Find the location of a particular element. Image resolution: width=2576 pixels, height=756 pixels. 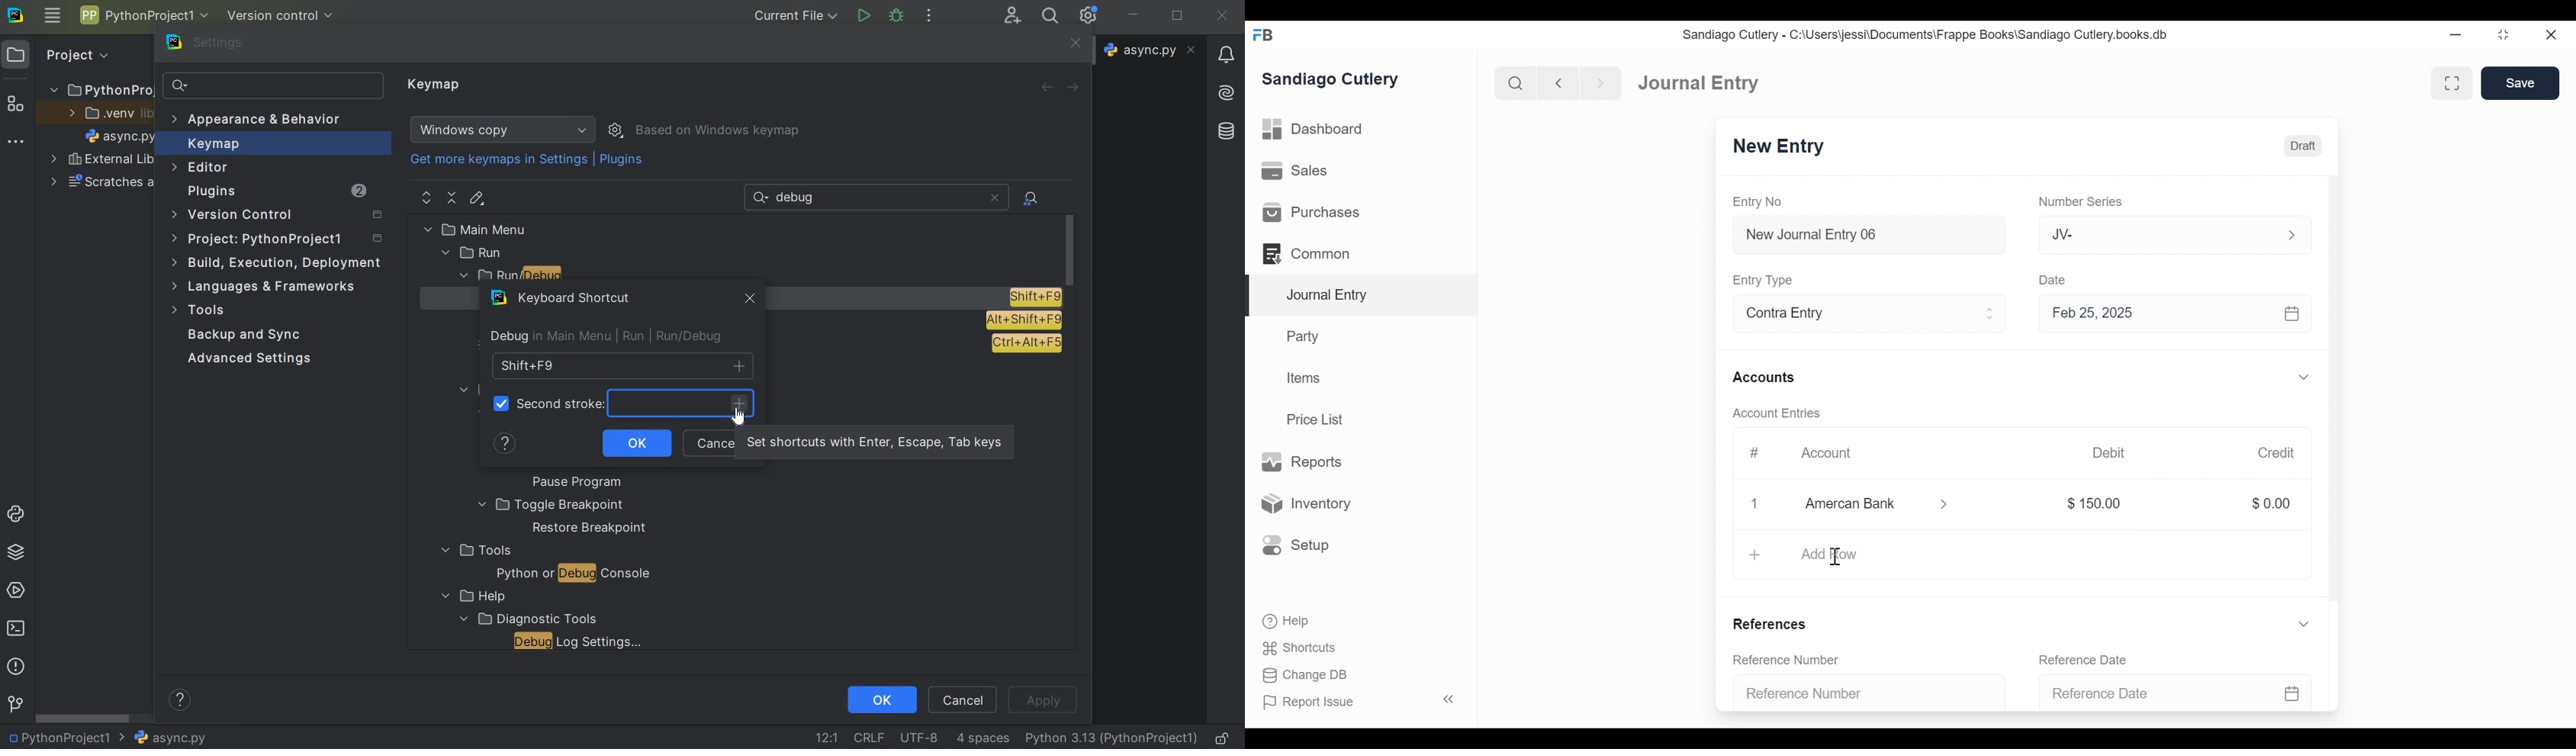

Restore is located at coordinates (2506, 34).